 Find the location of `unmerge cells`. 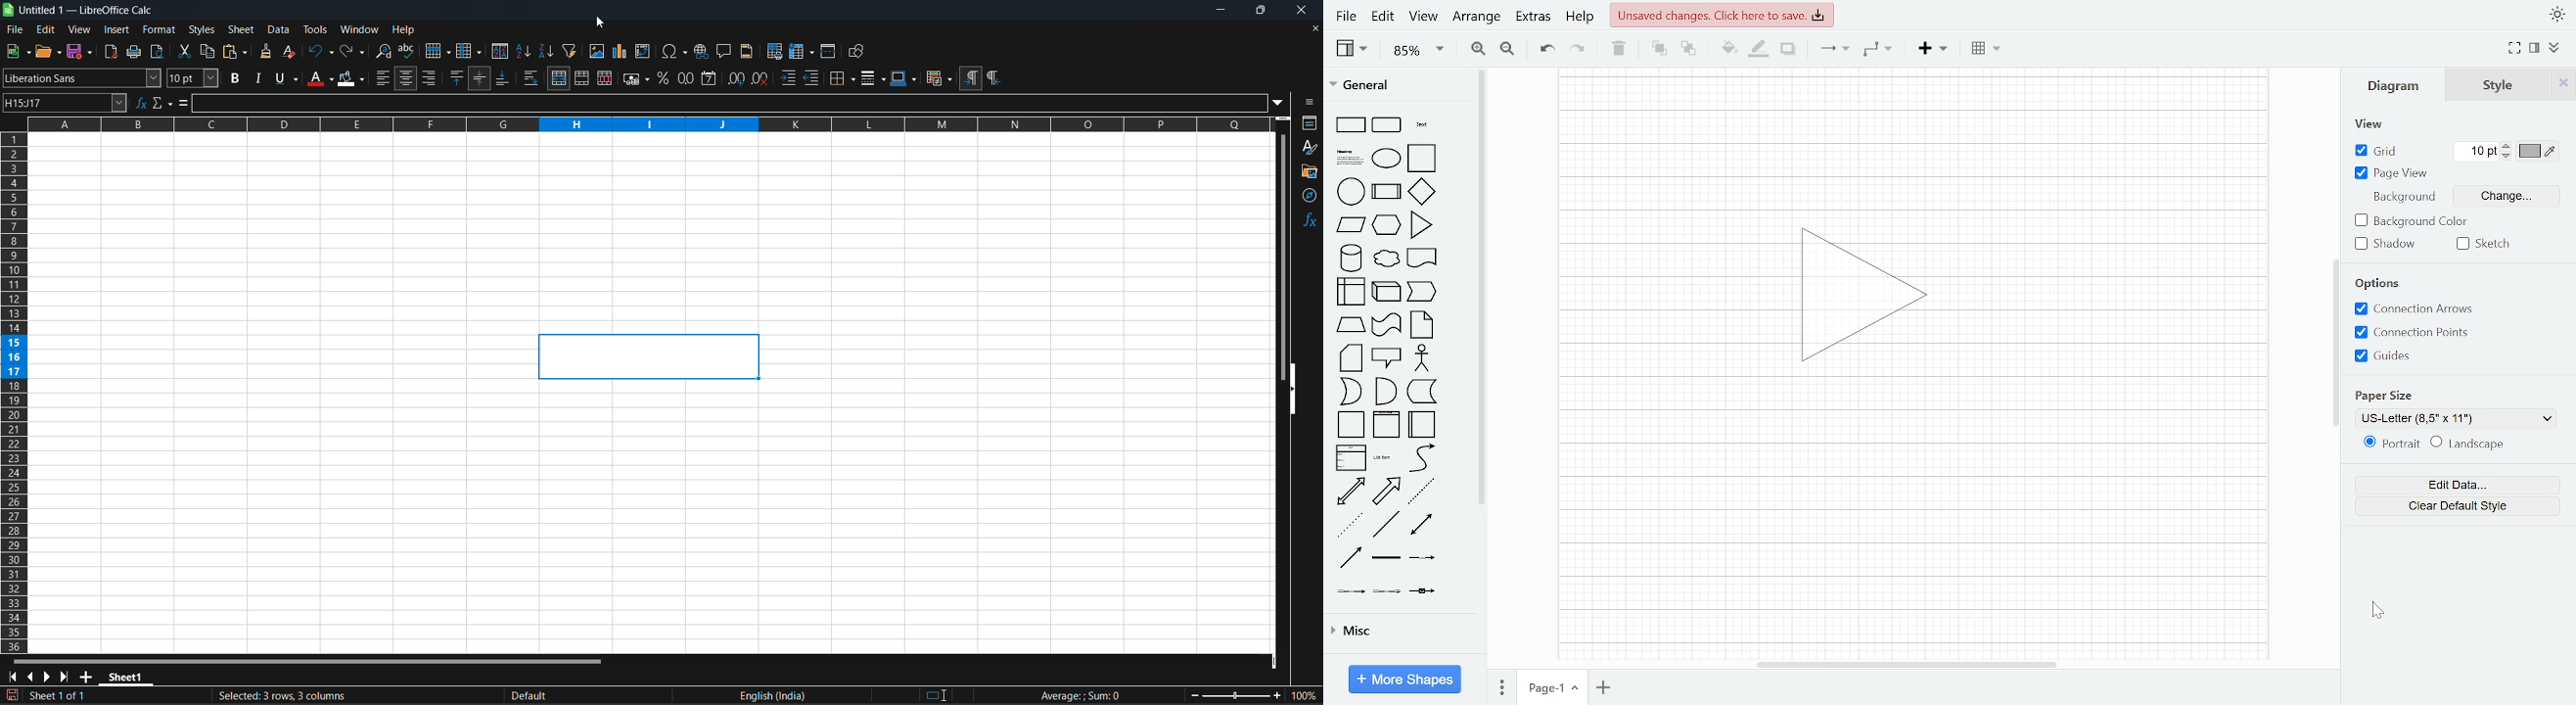

unmerge cells is located at coordinates (607, 80).